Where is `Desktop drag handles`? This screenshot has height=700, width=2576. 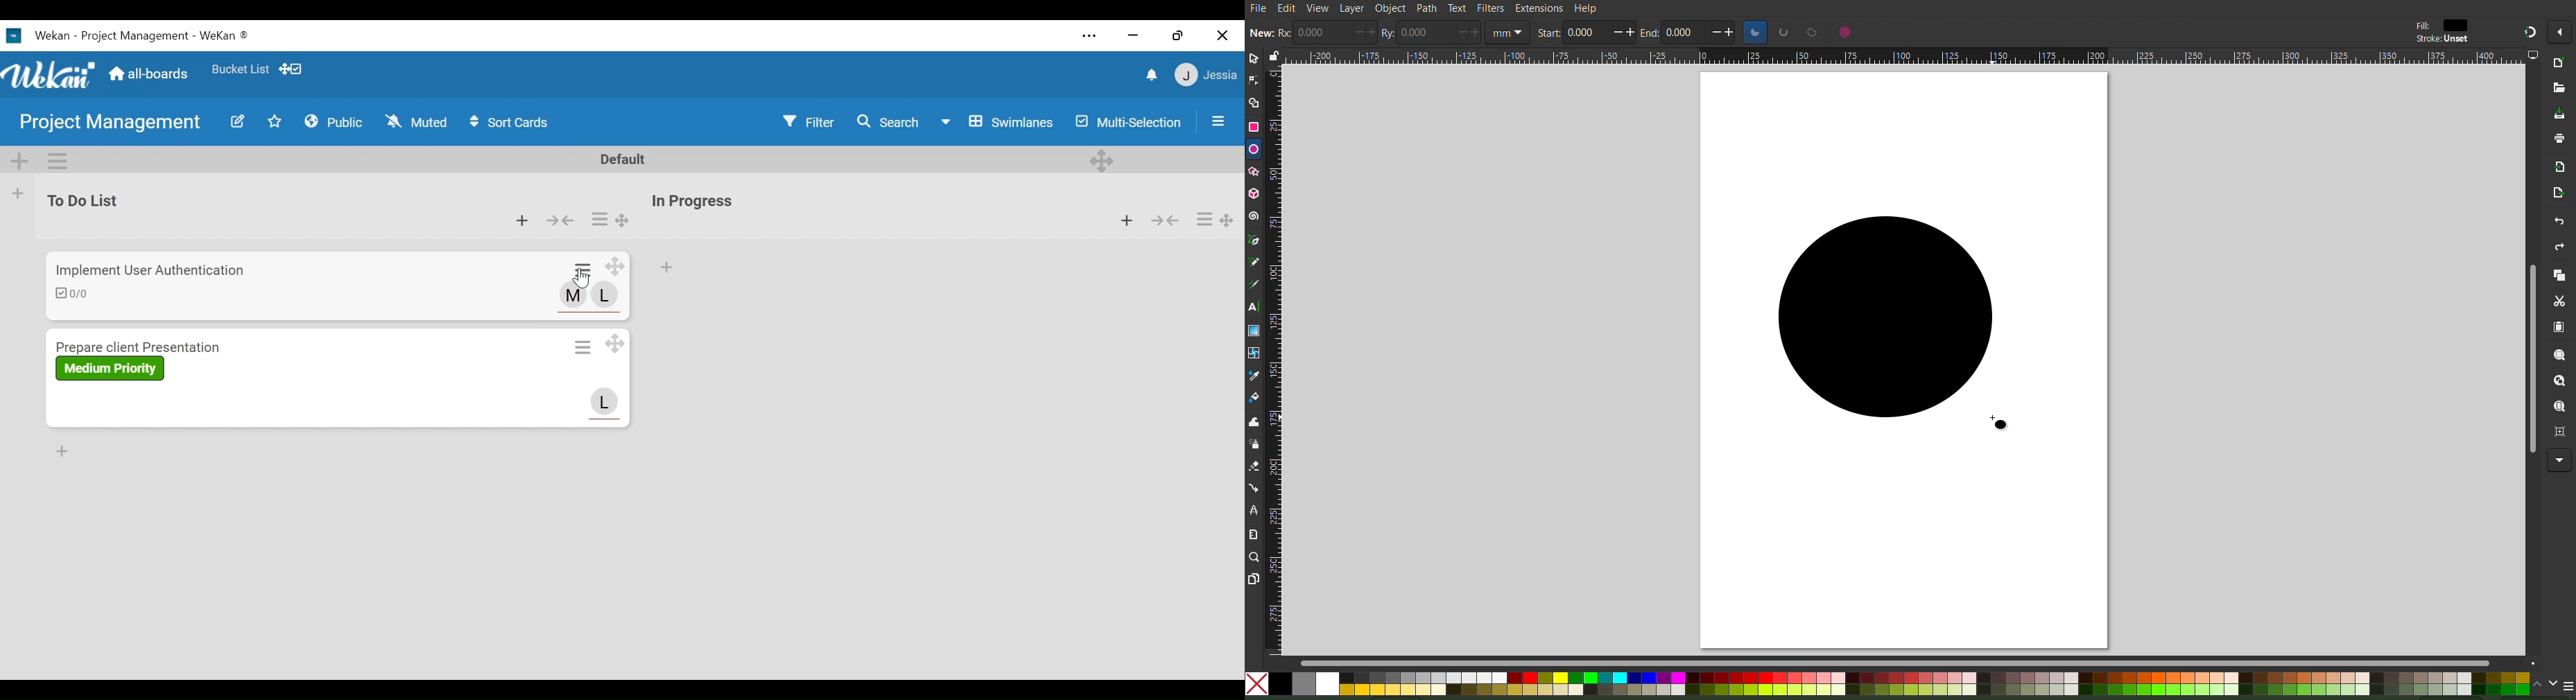
Desktop drag handles is located at coordinates (1231, 220).